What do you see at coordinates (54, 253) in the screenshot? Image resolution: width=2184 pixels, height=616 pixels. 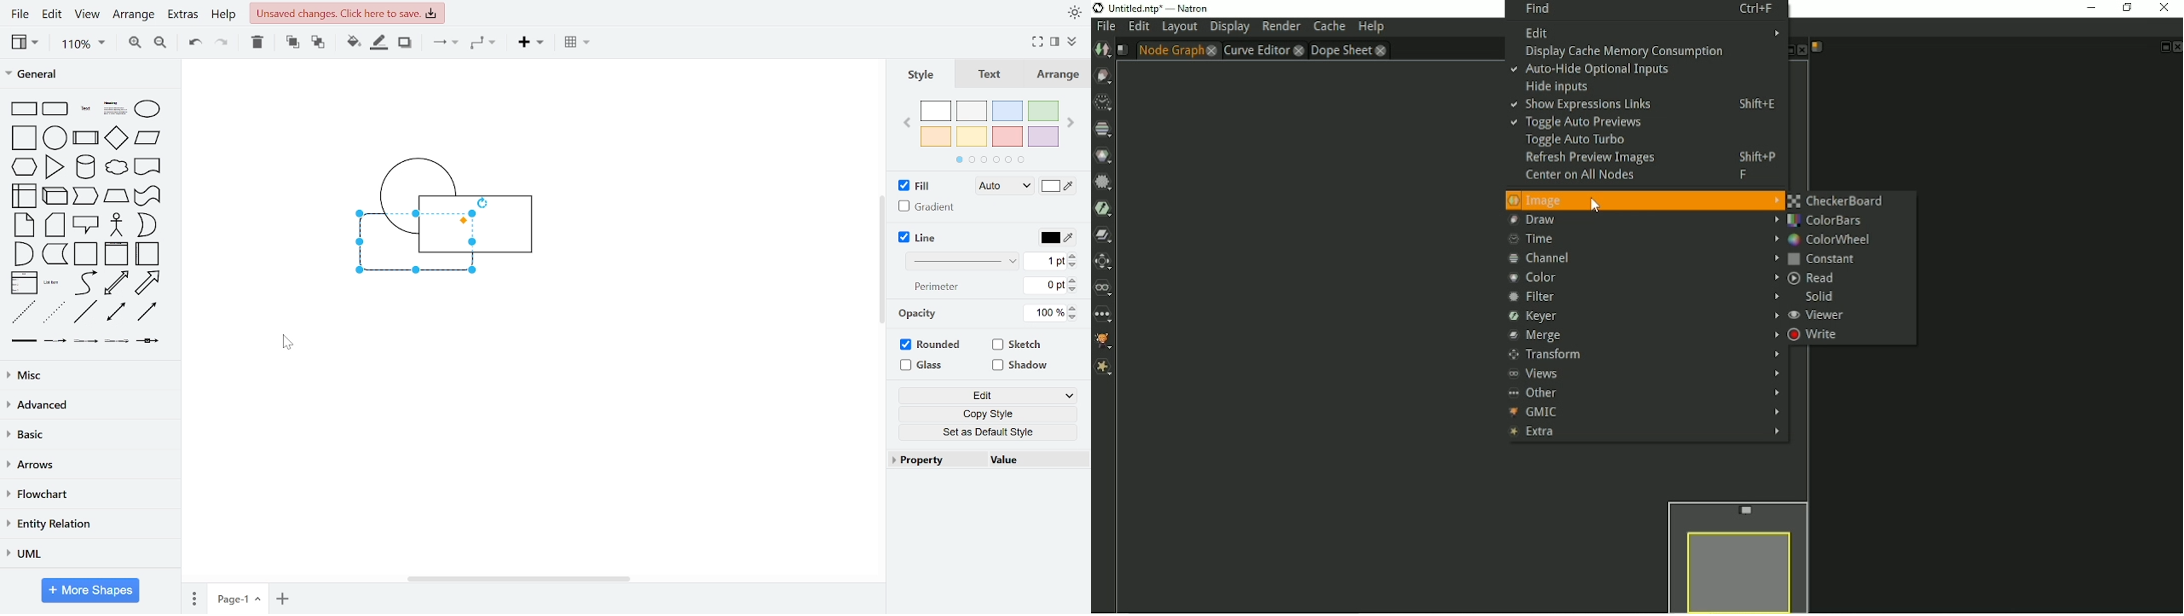 I see `data storage` at bounding box center [54, 253].